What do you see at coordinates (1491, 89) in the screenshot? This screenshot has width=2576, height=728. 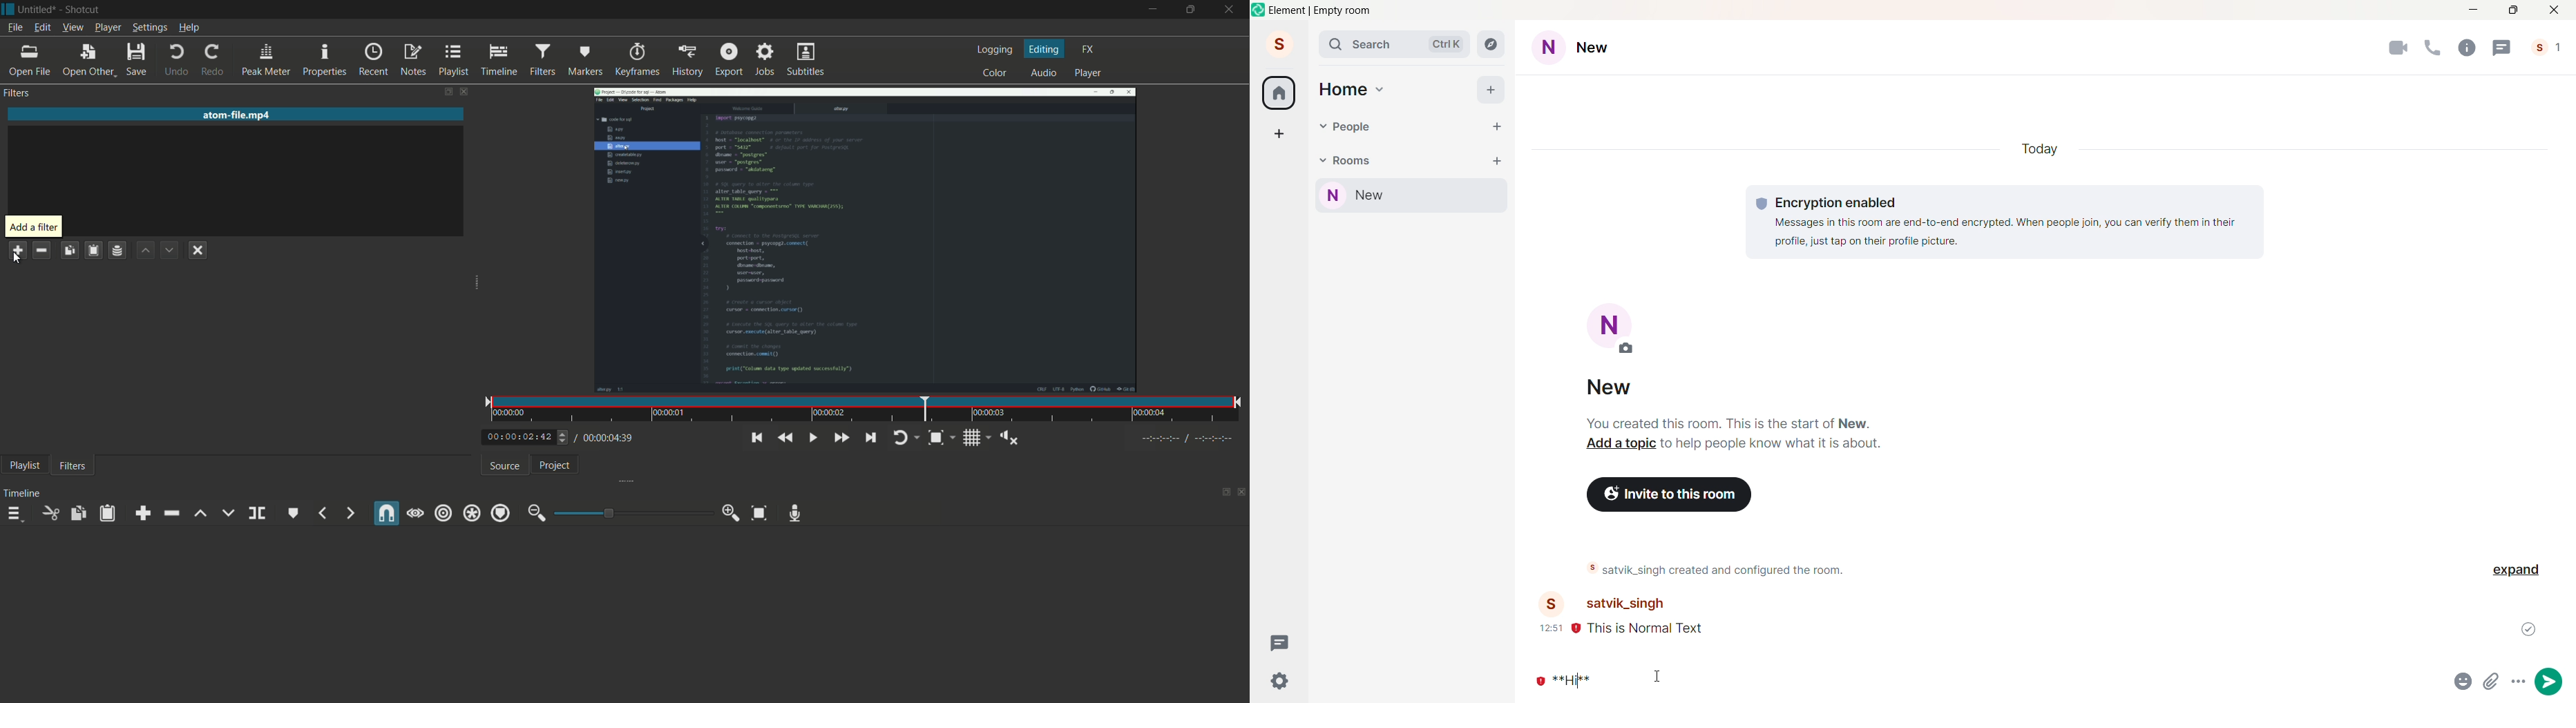 I see `Add` at bounding box center [1491, 89].